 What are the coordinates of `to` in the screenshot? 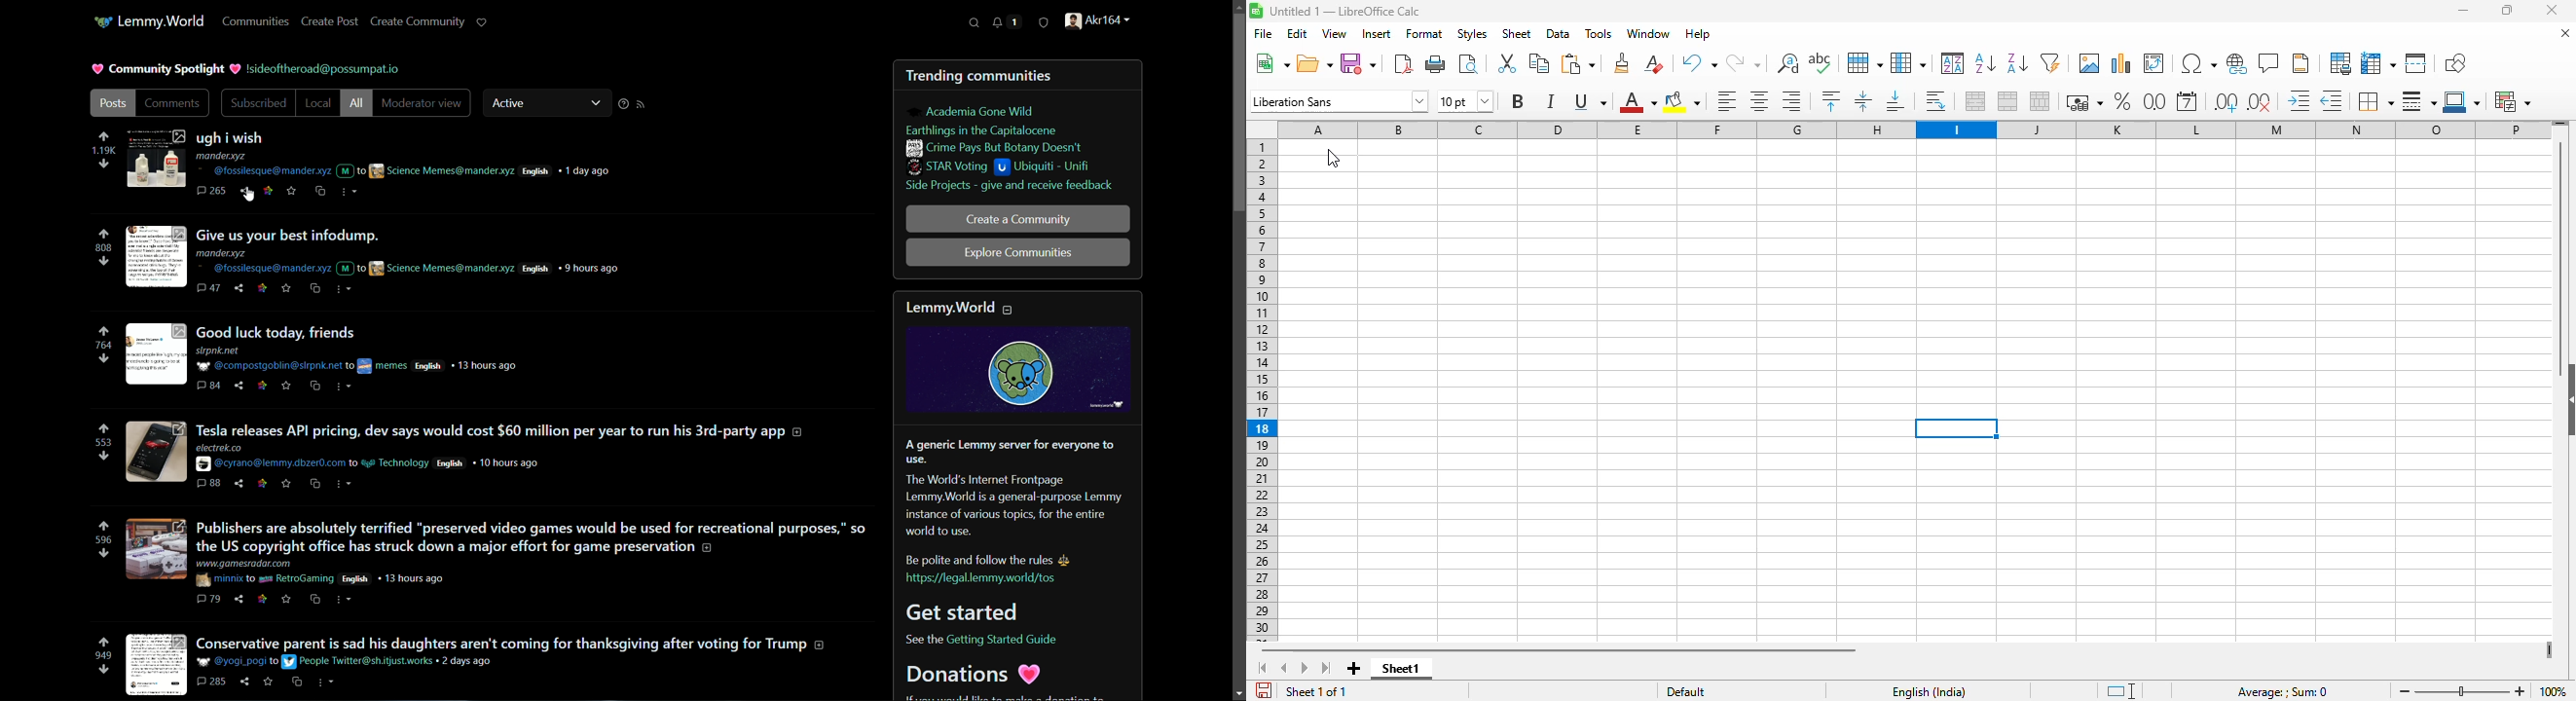 It's located at (353, 464).